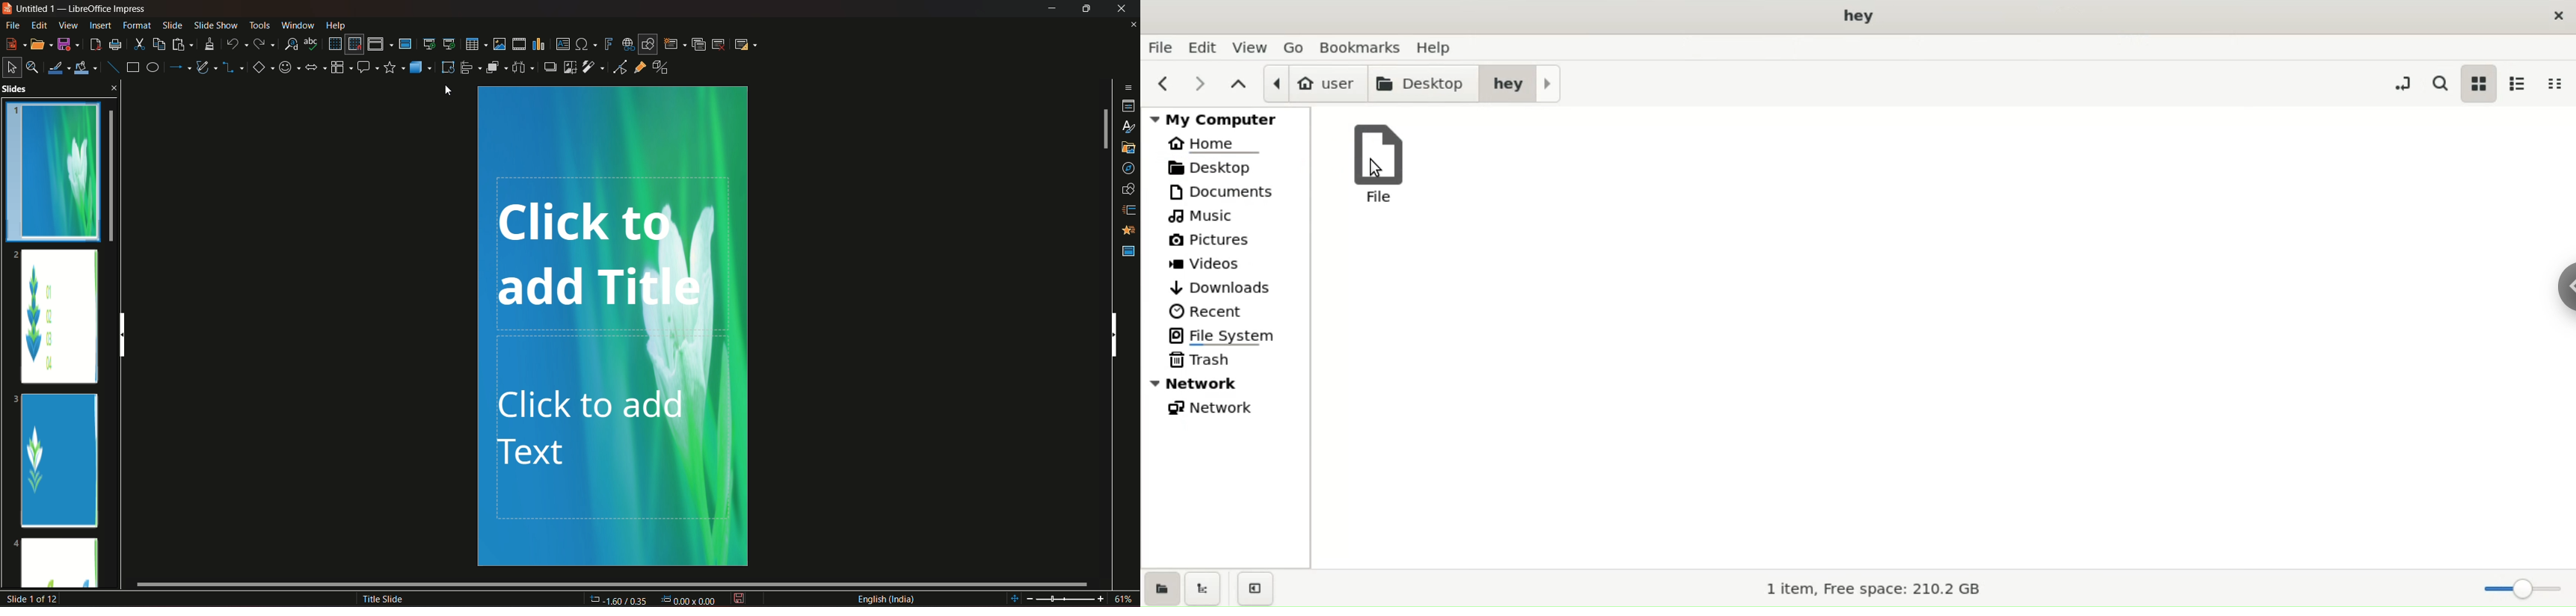 The height and width of the screenshot is (616, 2576). What do you see at coordinates (1129, 86) in the screenshot?
I see `sidebar settings` at bounding box center [1129, 86].